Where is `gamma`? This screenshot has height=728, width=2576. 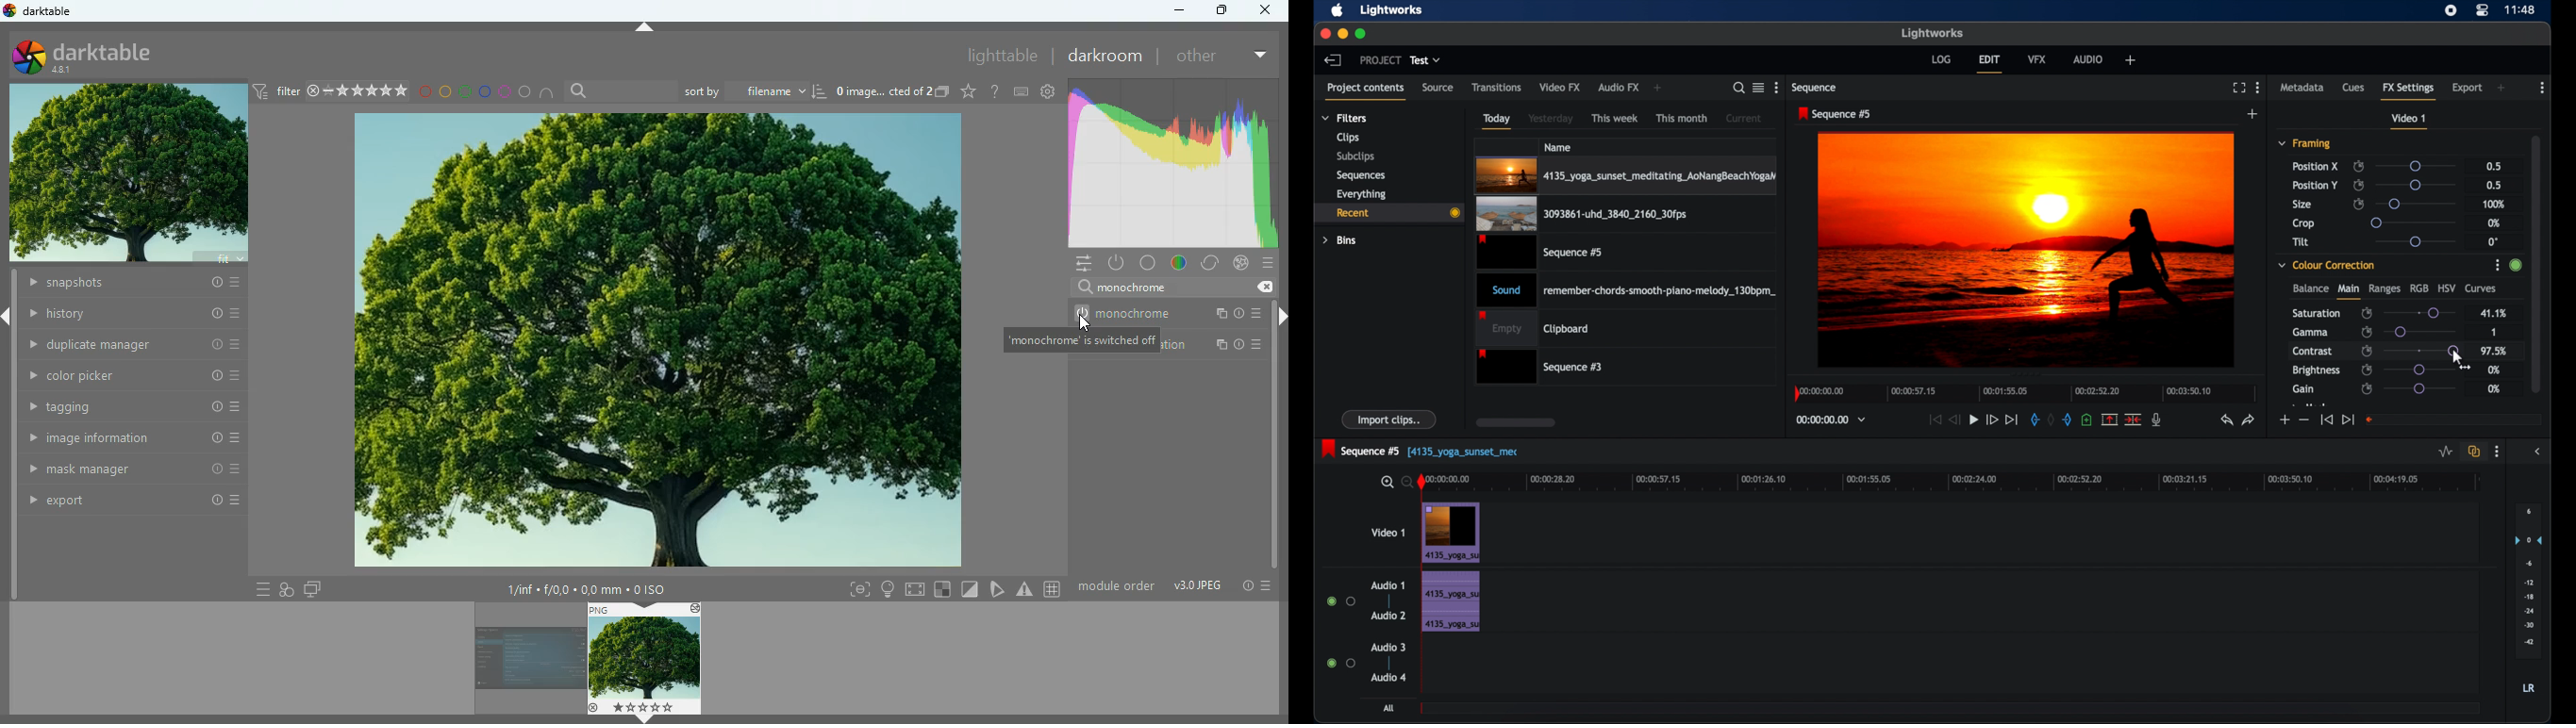 gamma is located at coordinates (2310, 332).